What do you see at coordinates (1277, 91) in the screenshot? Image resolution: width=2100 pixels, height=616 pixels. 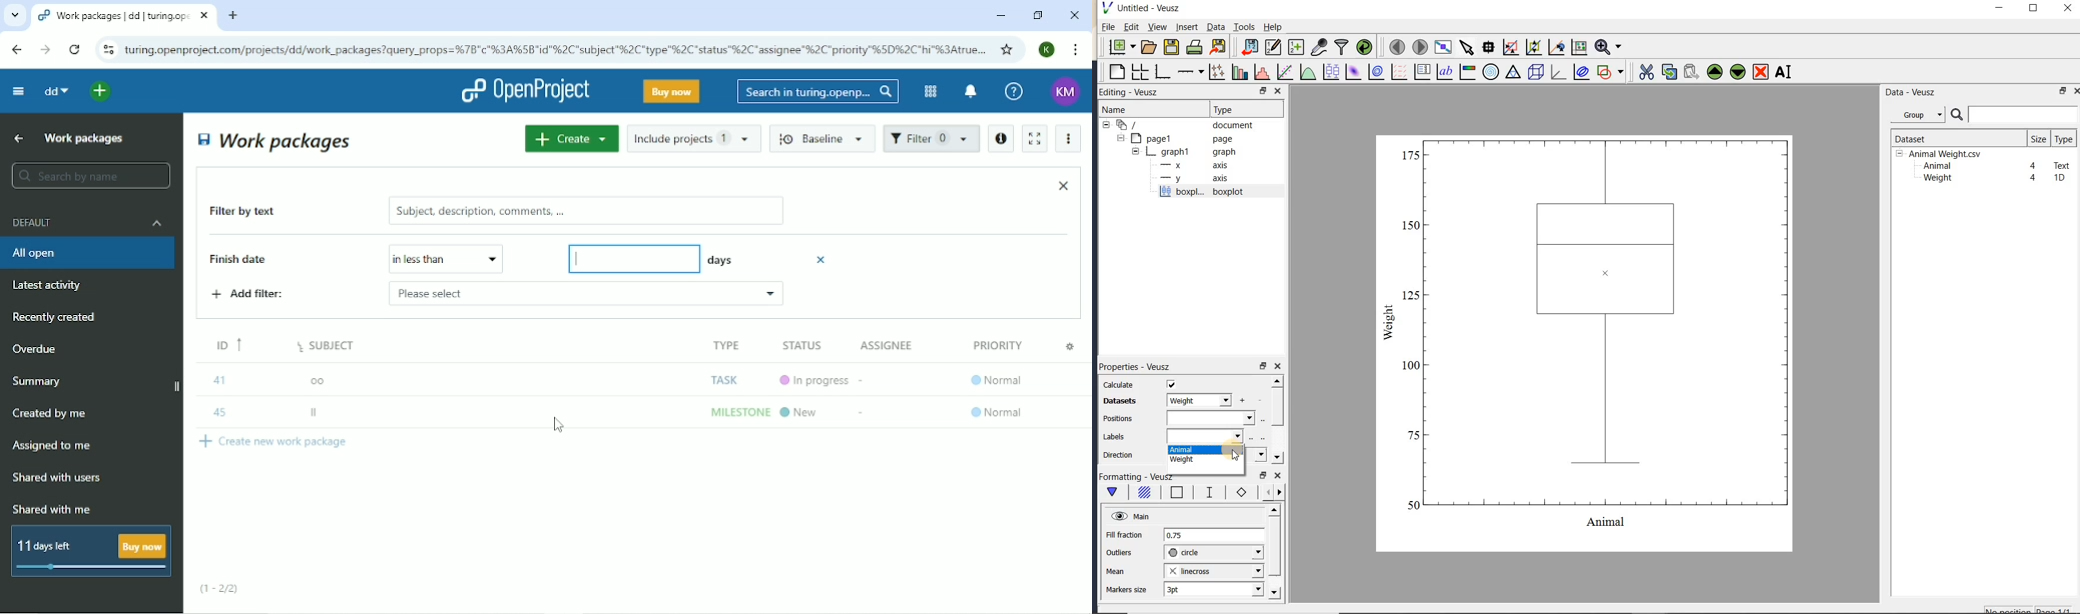 I see `CLOSE` at bounding box center [1277, 91].